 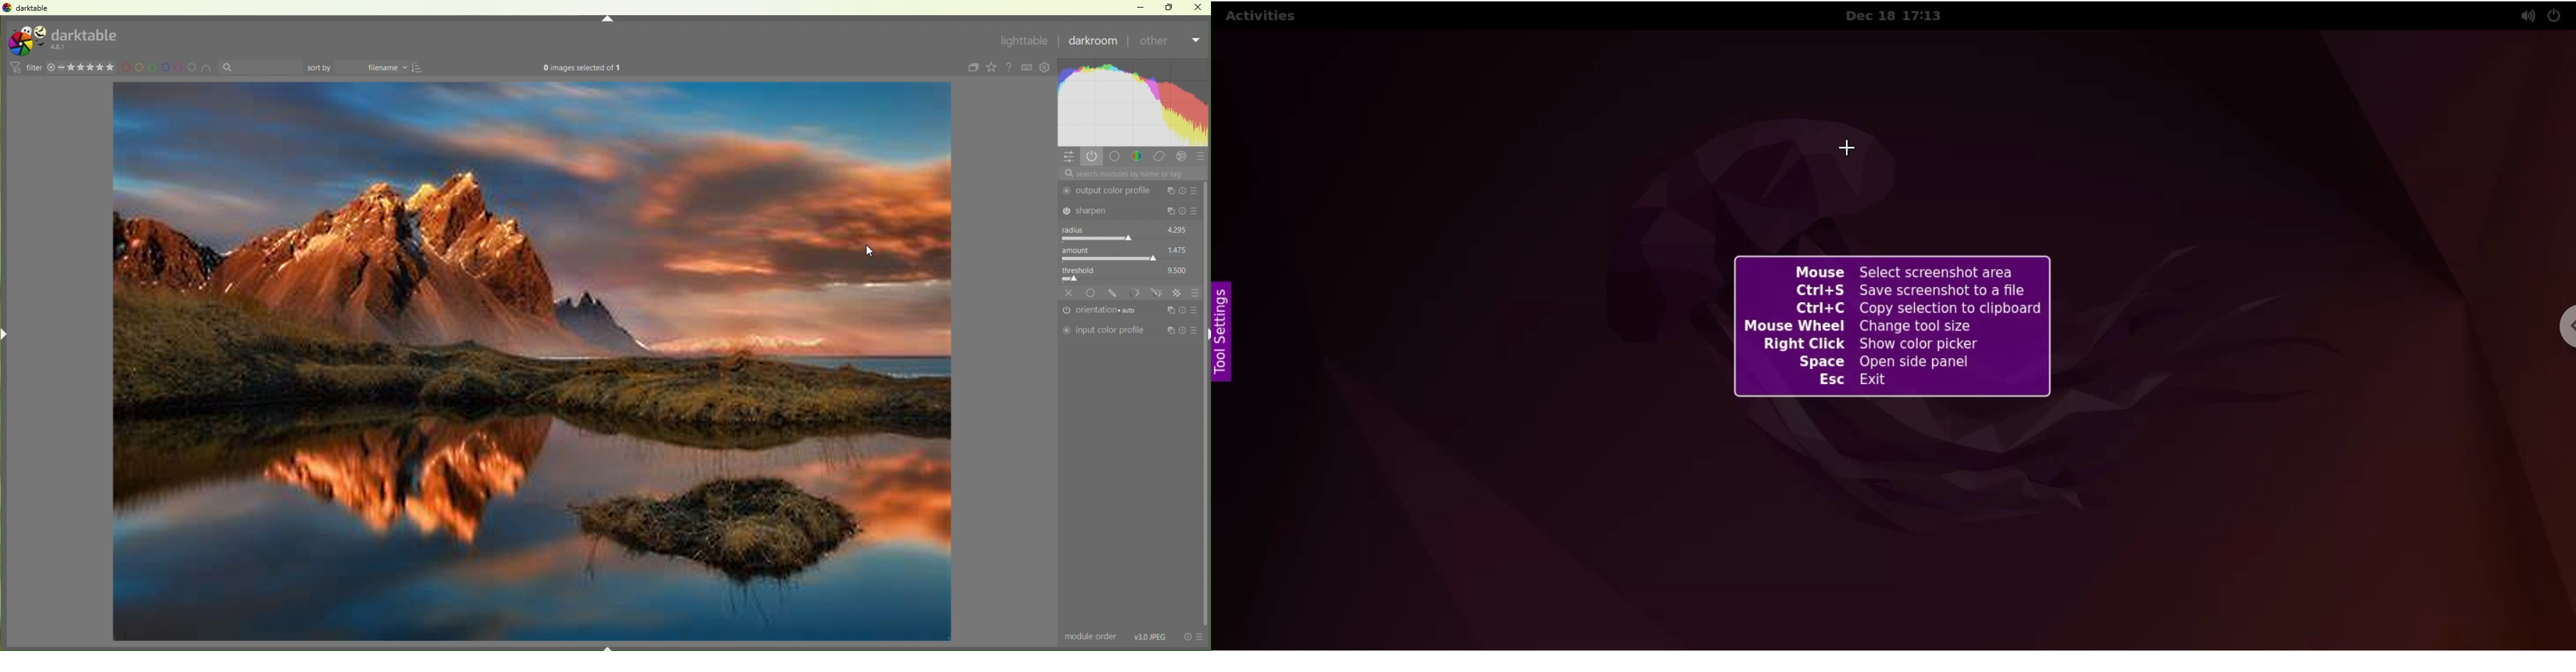 What do you see at coordinates (1144, 7) in the screenshot?
I see `Minimise` at bounding box center [1144, 7].